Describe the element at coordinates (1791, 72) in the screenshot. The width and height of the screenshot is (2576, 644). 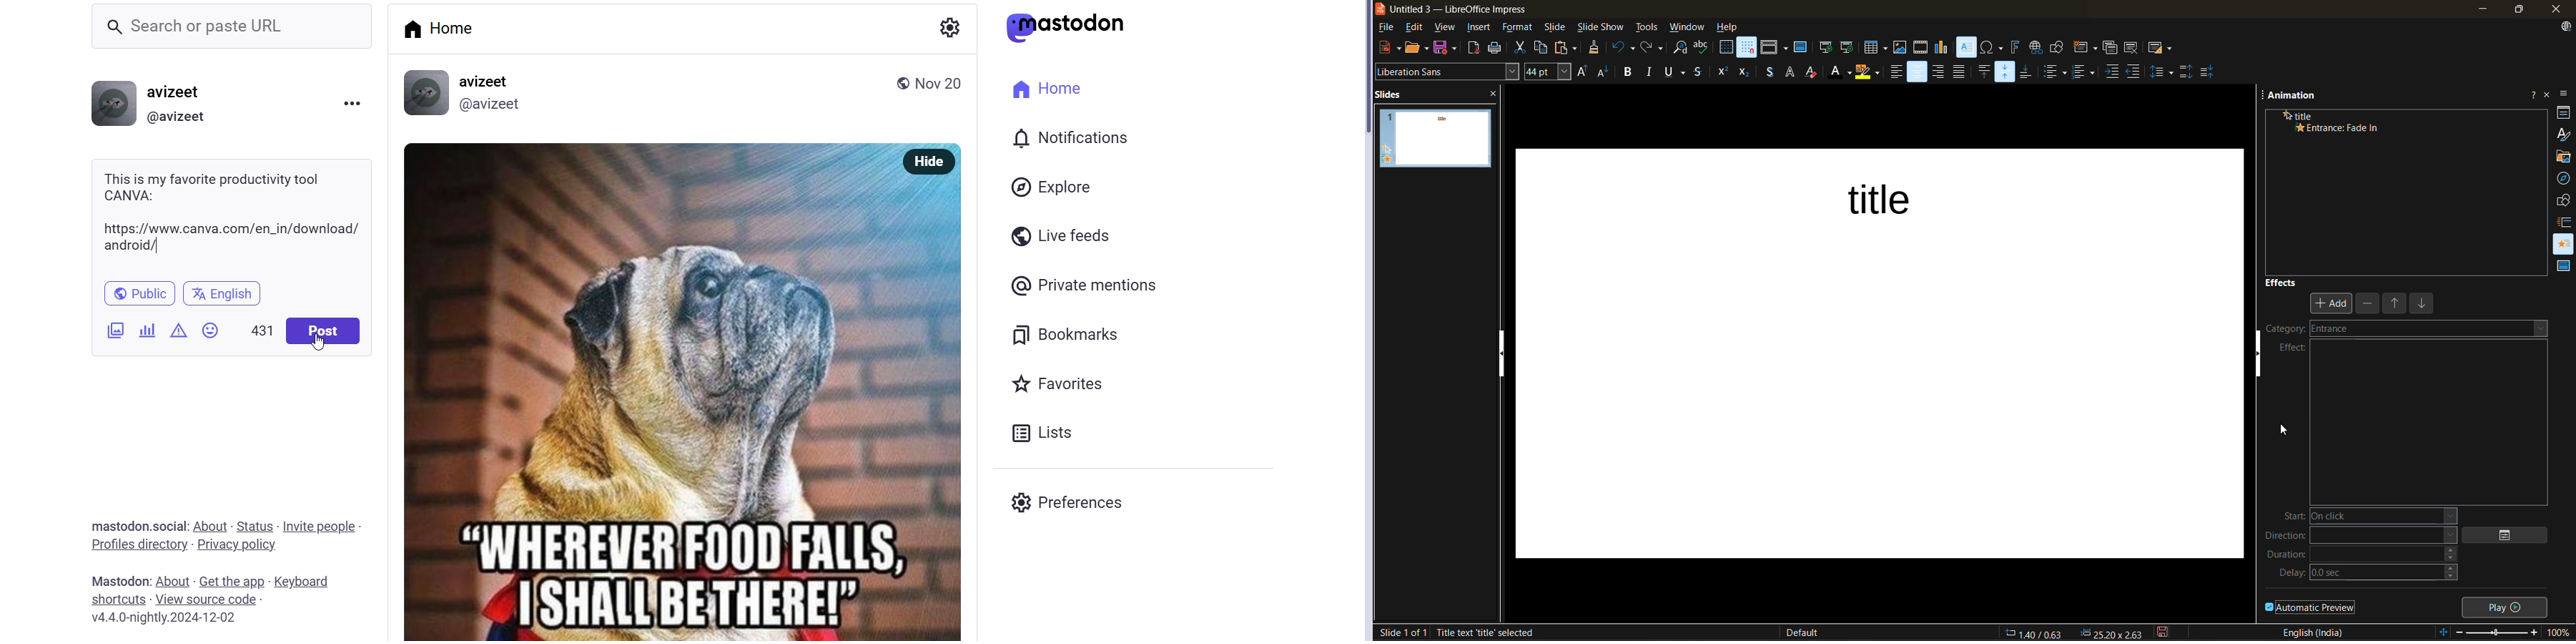
I see `apply outline` at that location.